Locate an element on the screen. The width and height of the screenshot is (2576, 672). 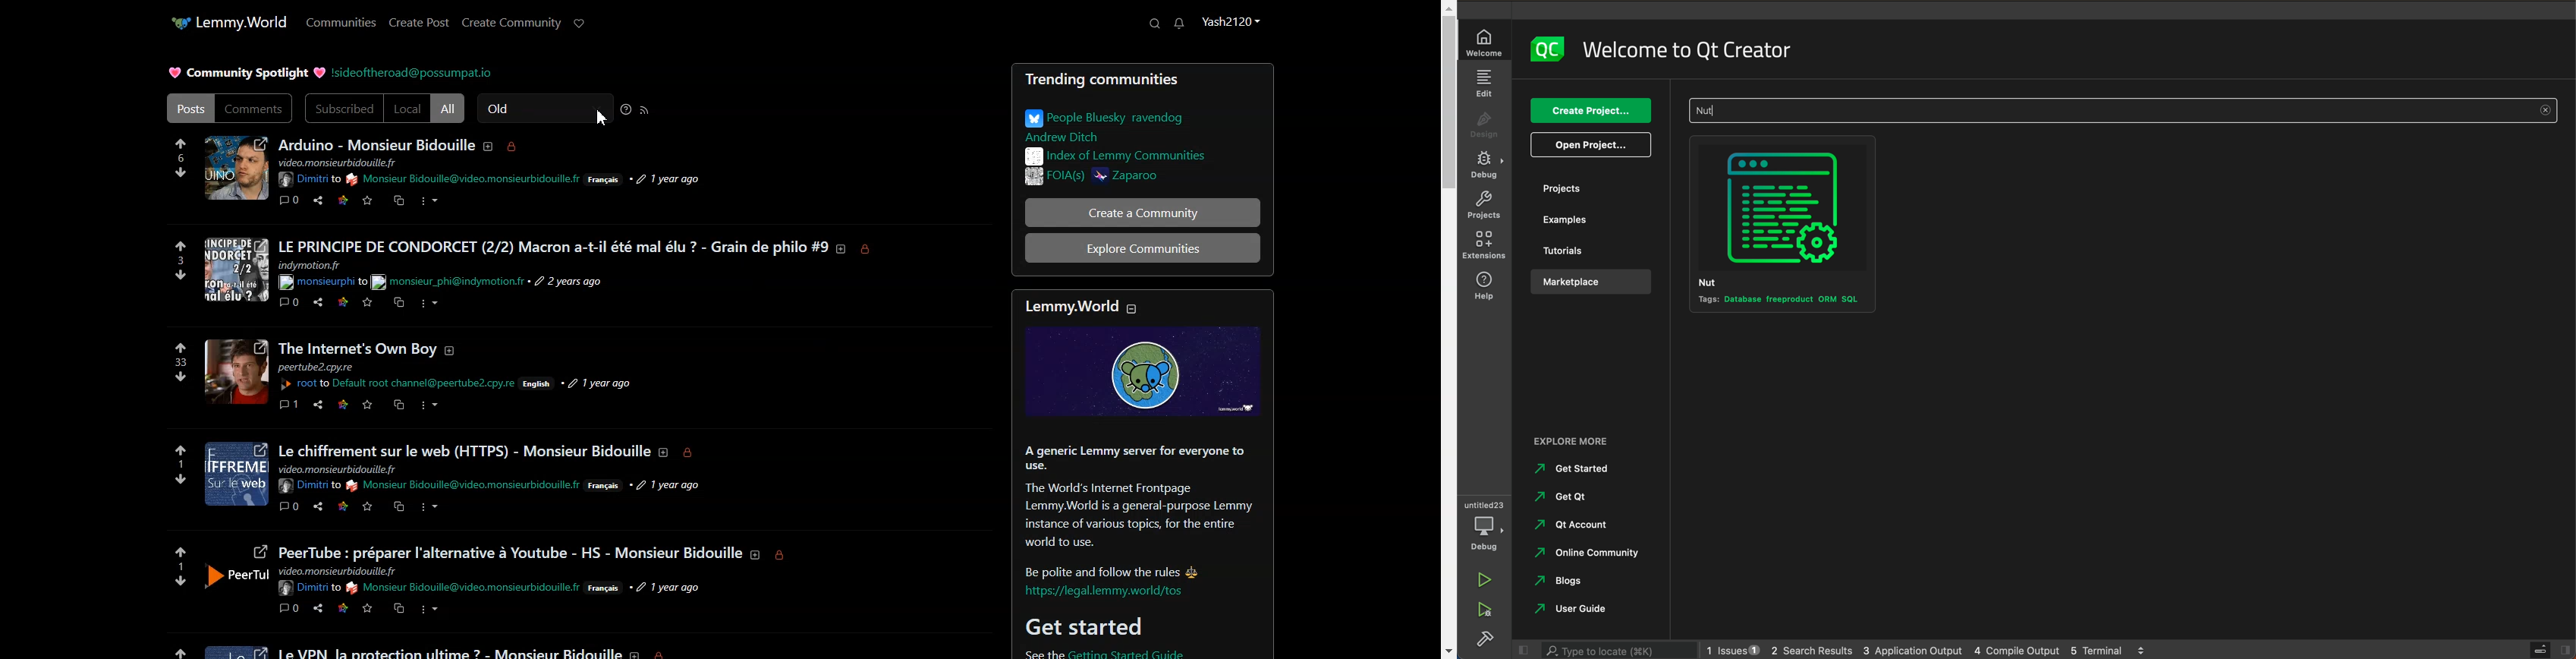
locked is located at coordinates (785, 558).